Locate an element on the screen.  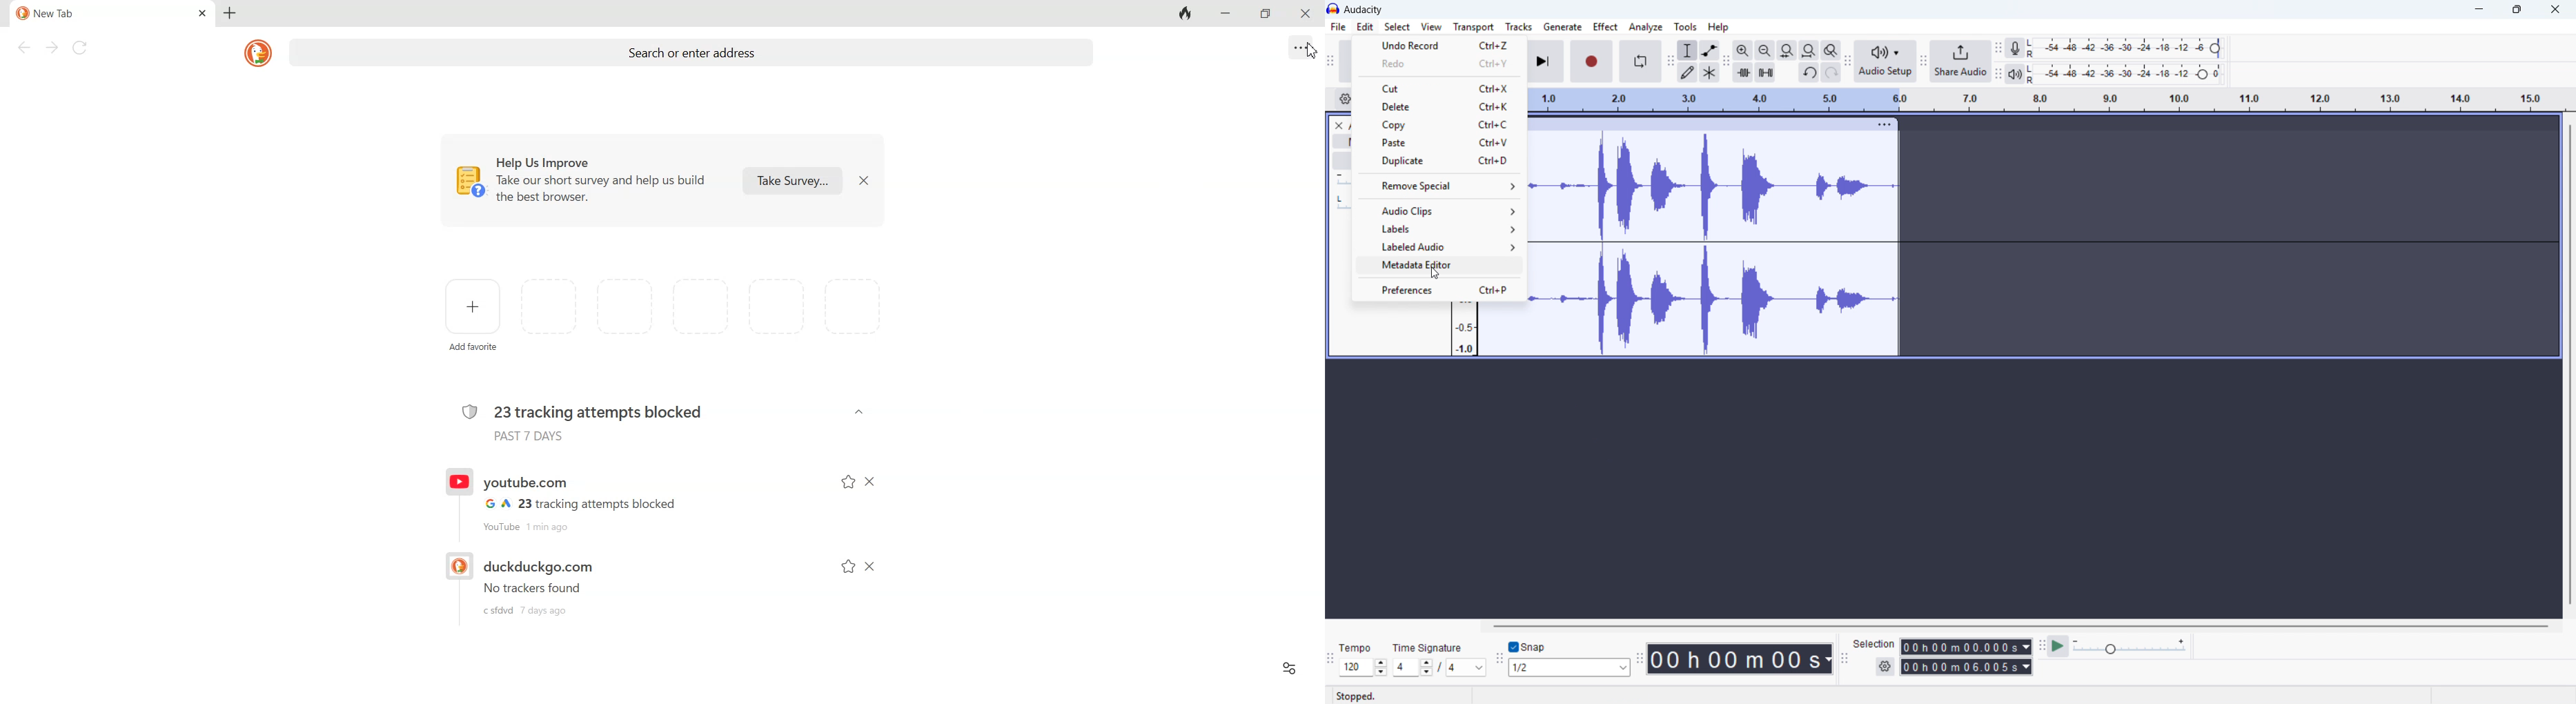
snapping toolbar is located at coordinates (1498, 660).